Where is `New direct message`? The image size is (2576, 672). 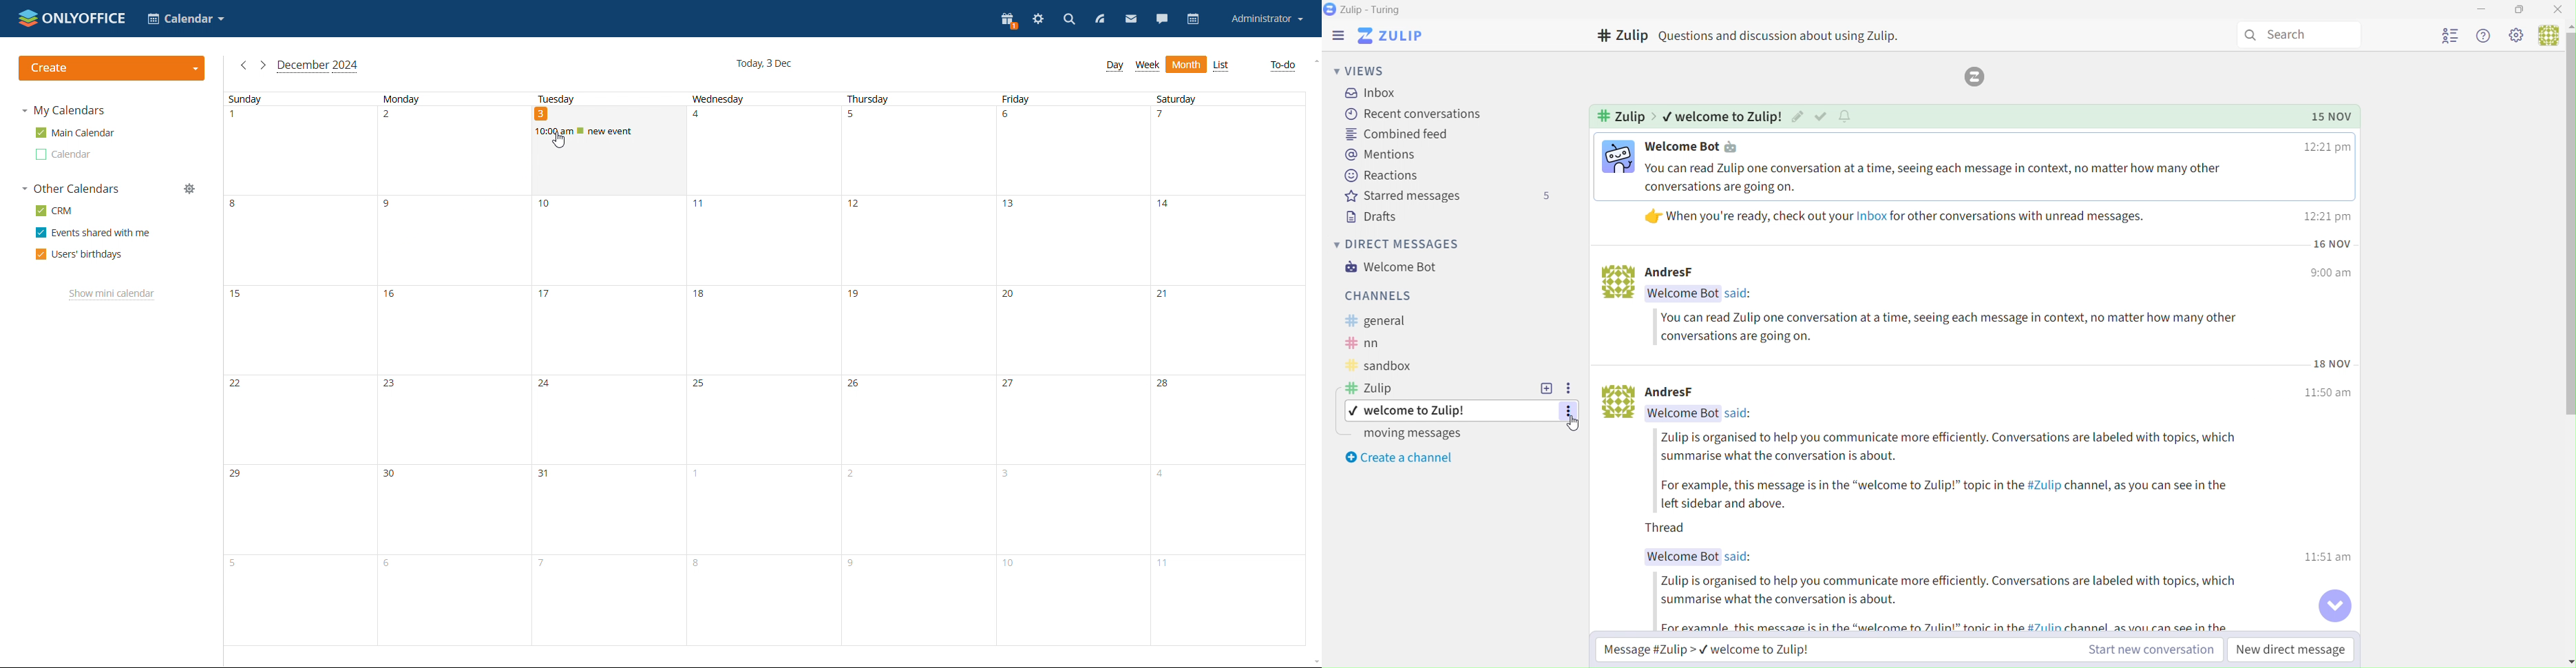 New direct message is located at coordinates (2291, 650).